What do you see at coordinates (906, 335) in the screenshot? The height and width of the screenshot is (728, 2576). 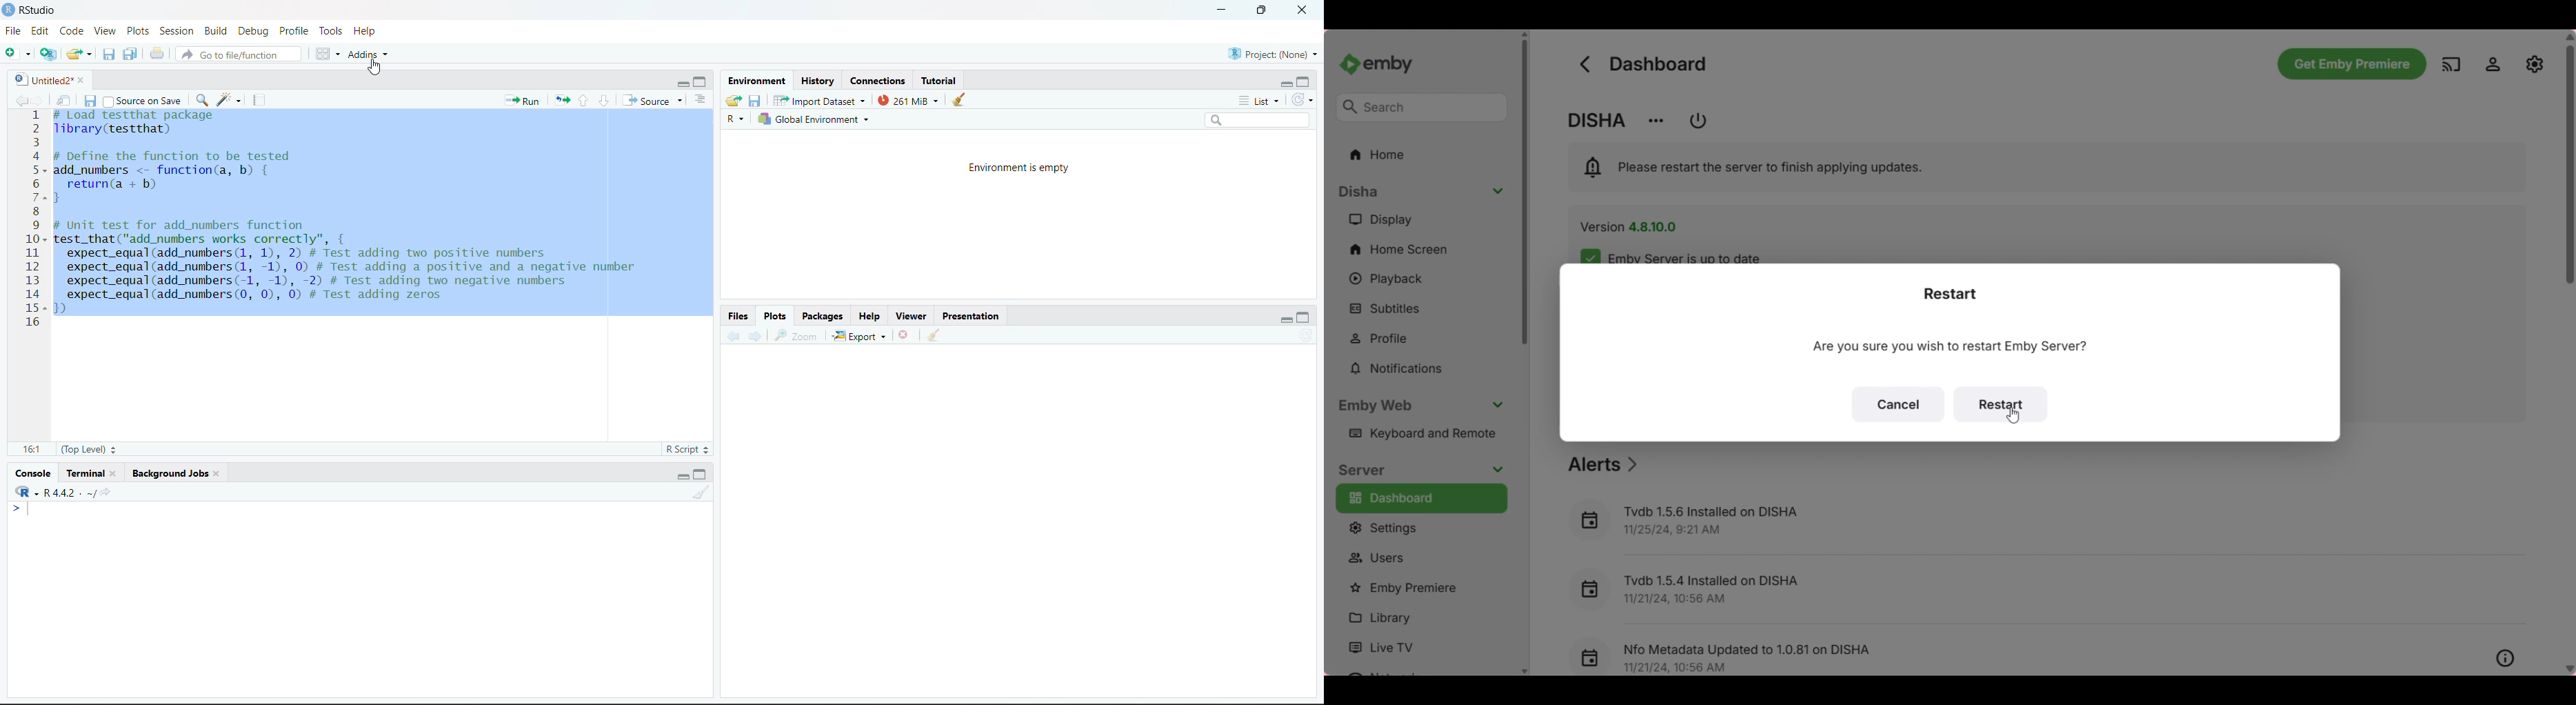 I see `Delete file` at bounding box center [906, 335].